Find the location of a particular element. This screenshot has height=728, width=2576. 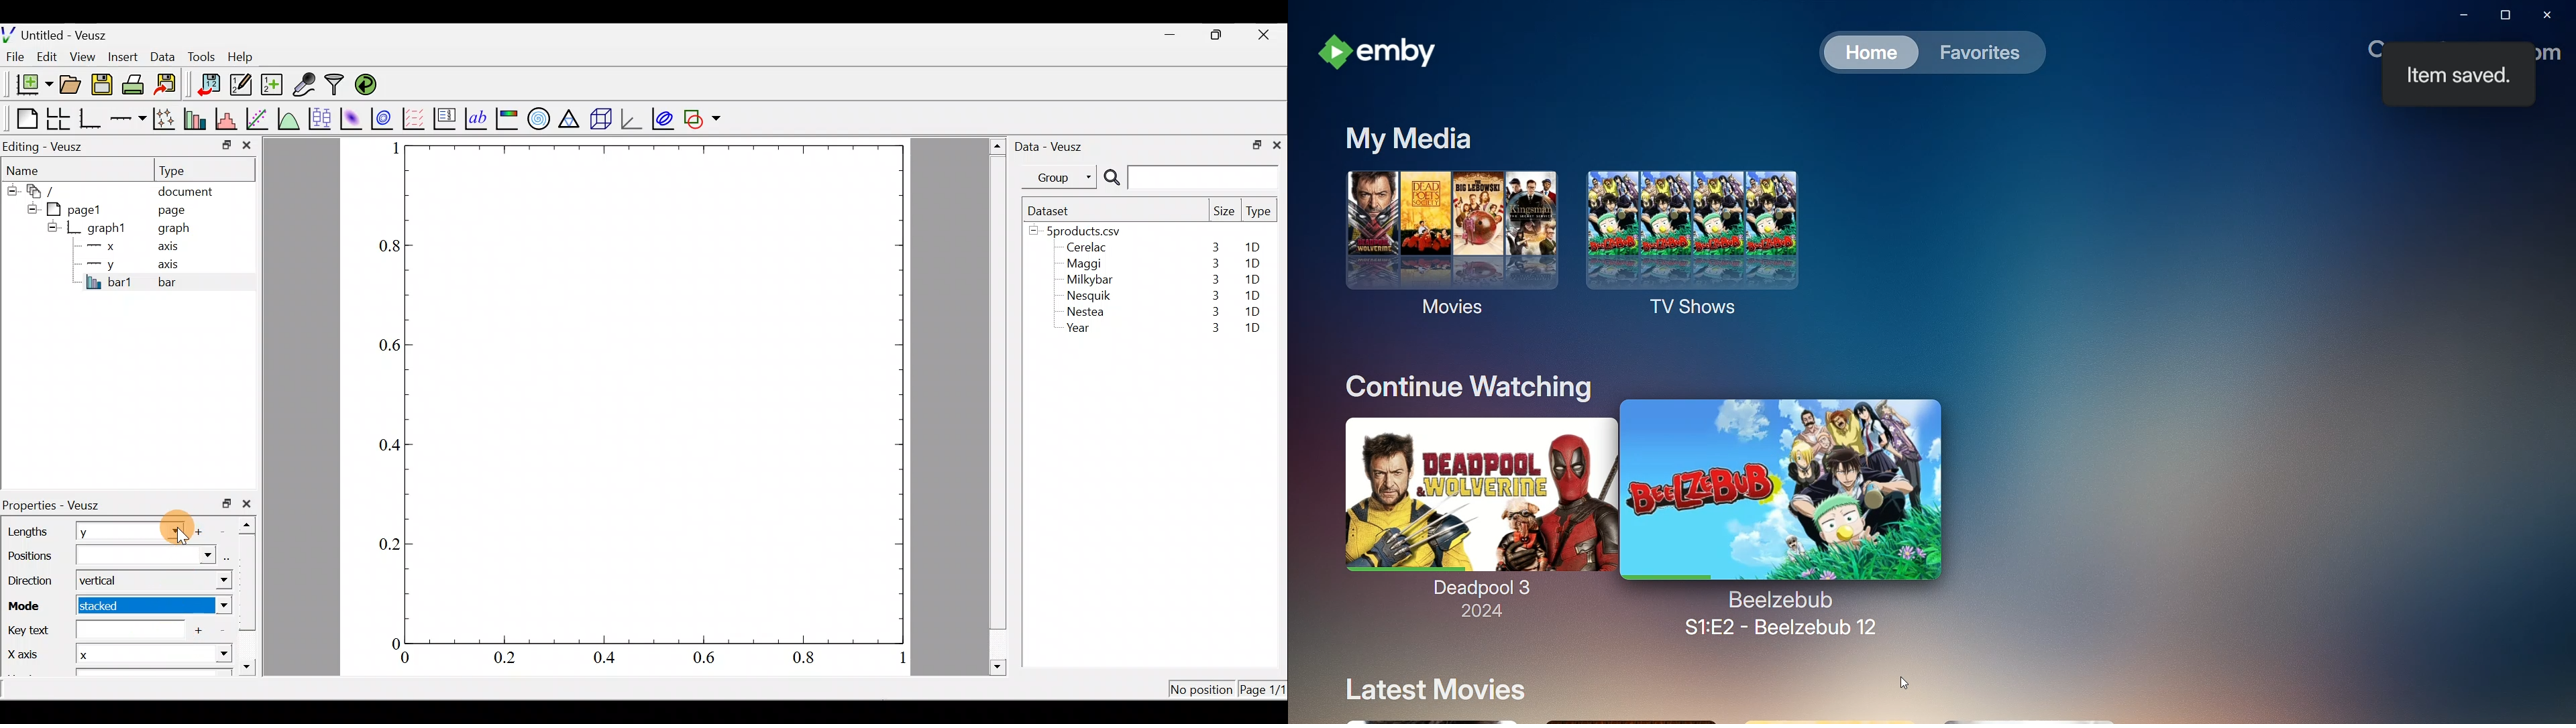

3d scene is located at coordinates (600, 119).